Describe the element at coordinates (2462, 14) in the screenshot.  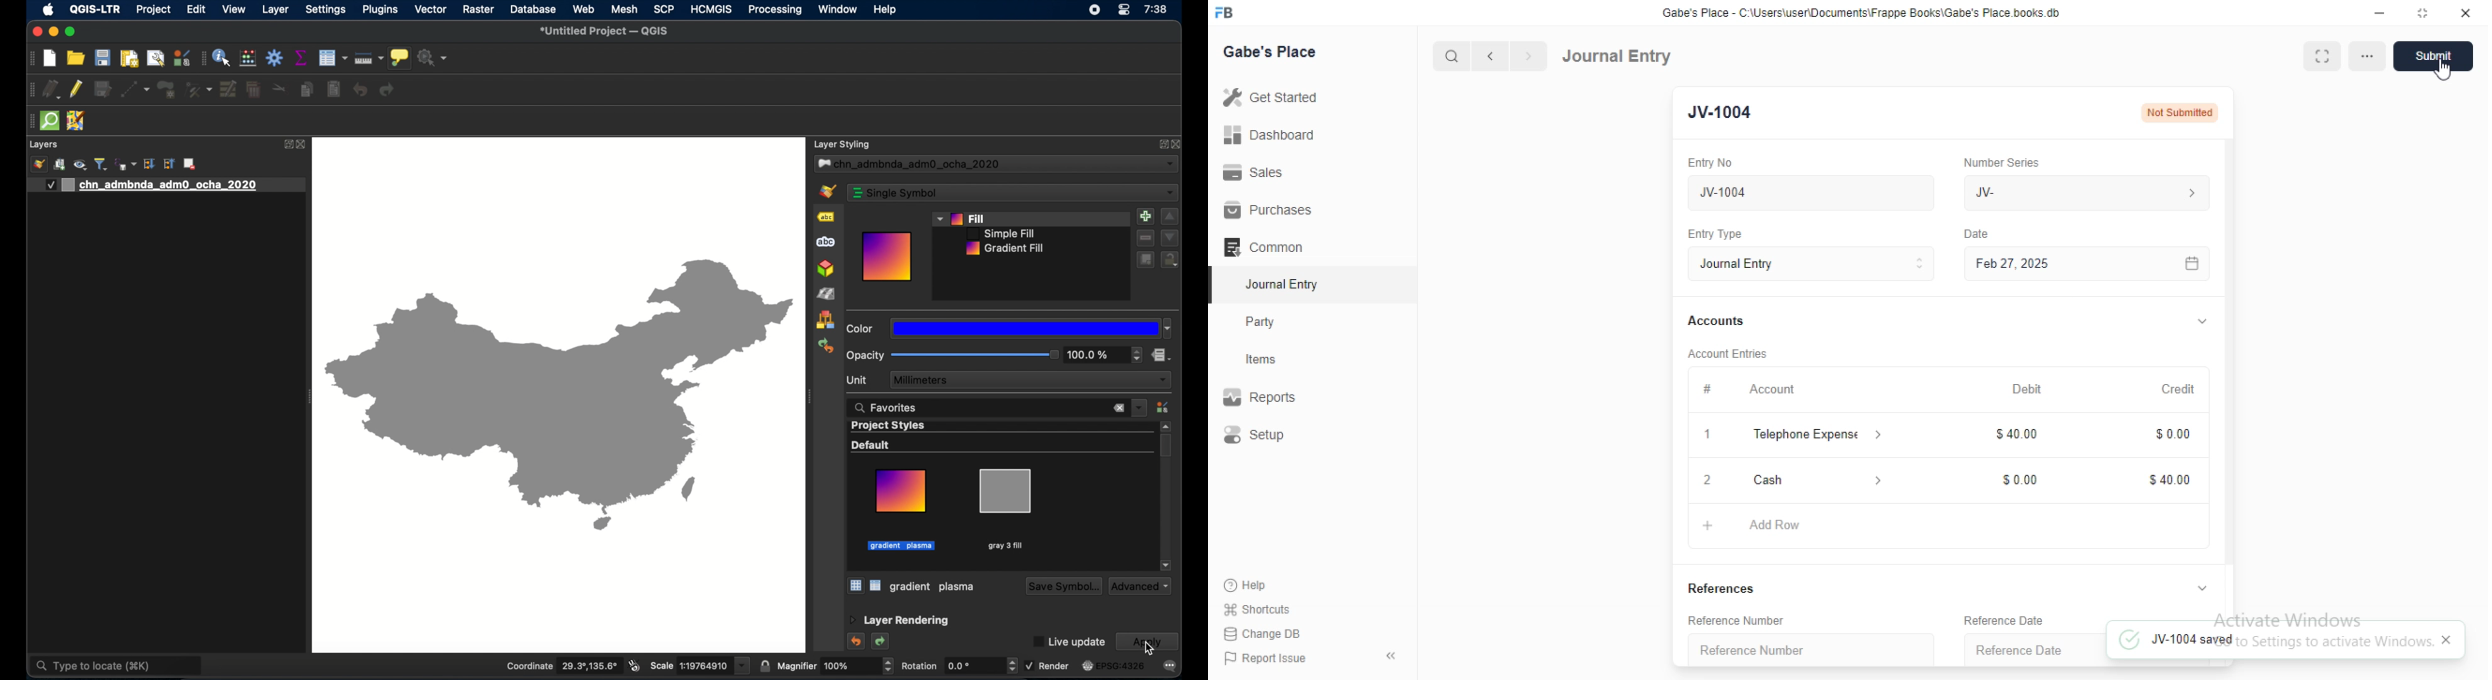
I see `Close` at that location.